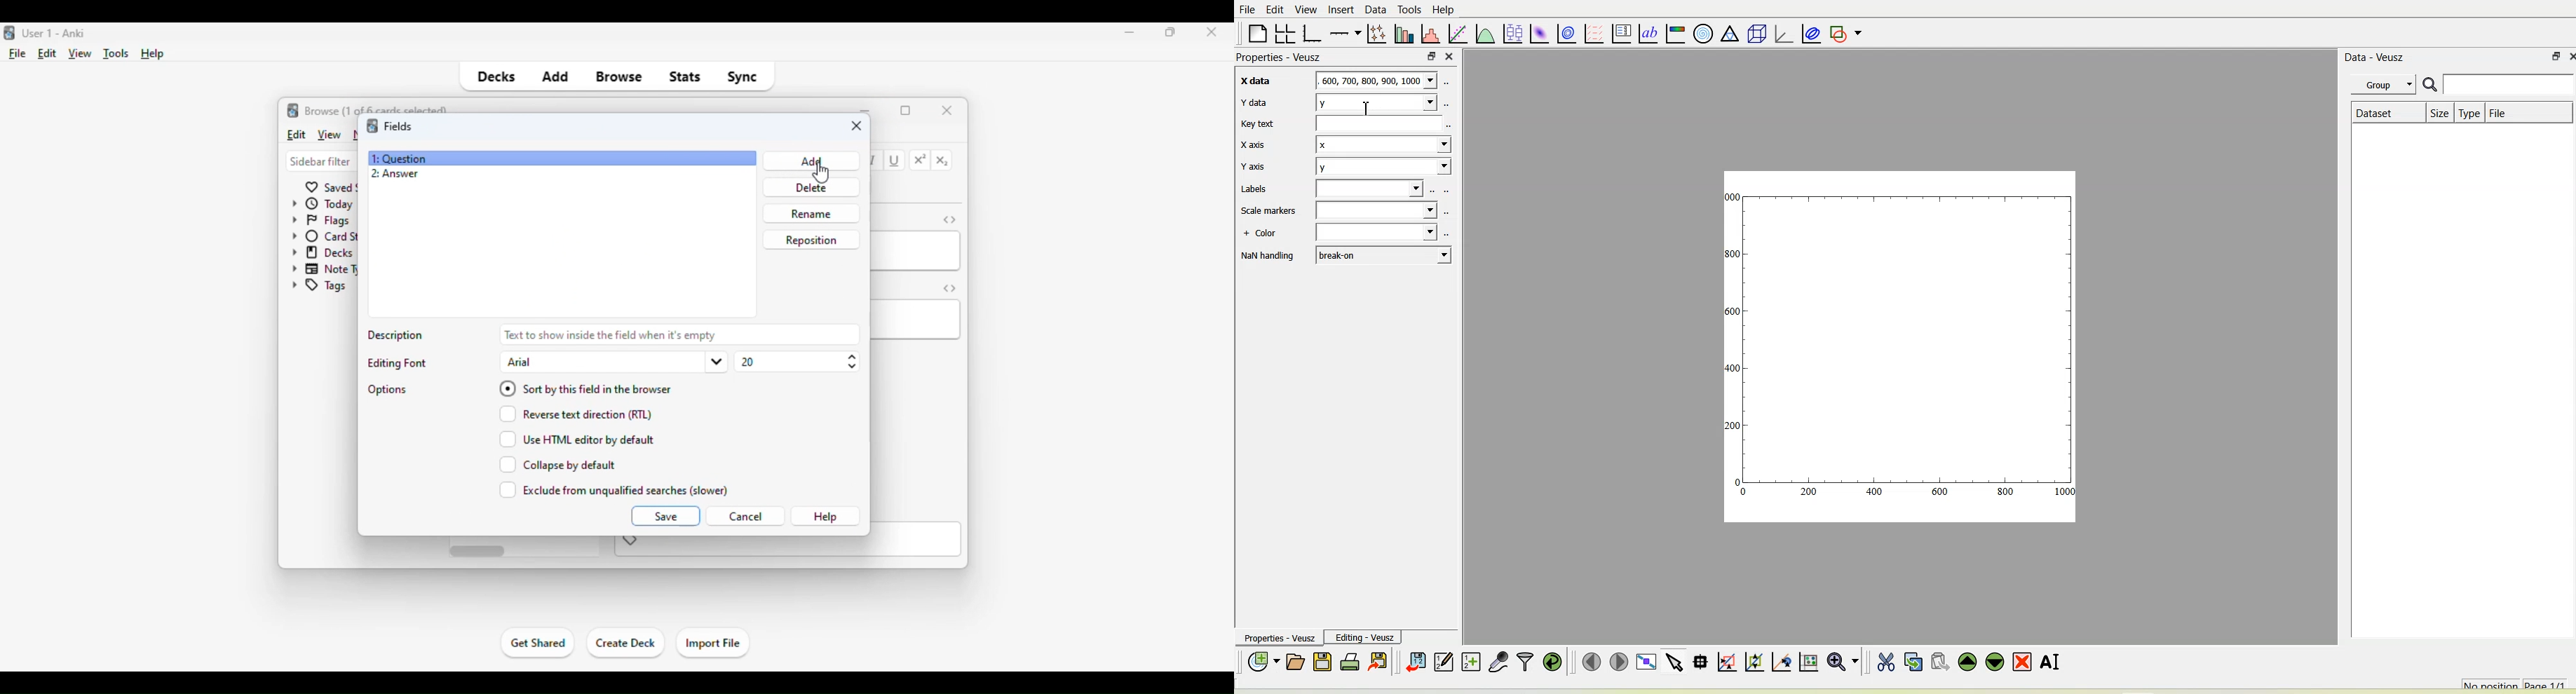 The height and width of the screenshot is (700, 2576). I want to click on minimize, so click(1130, 31).